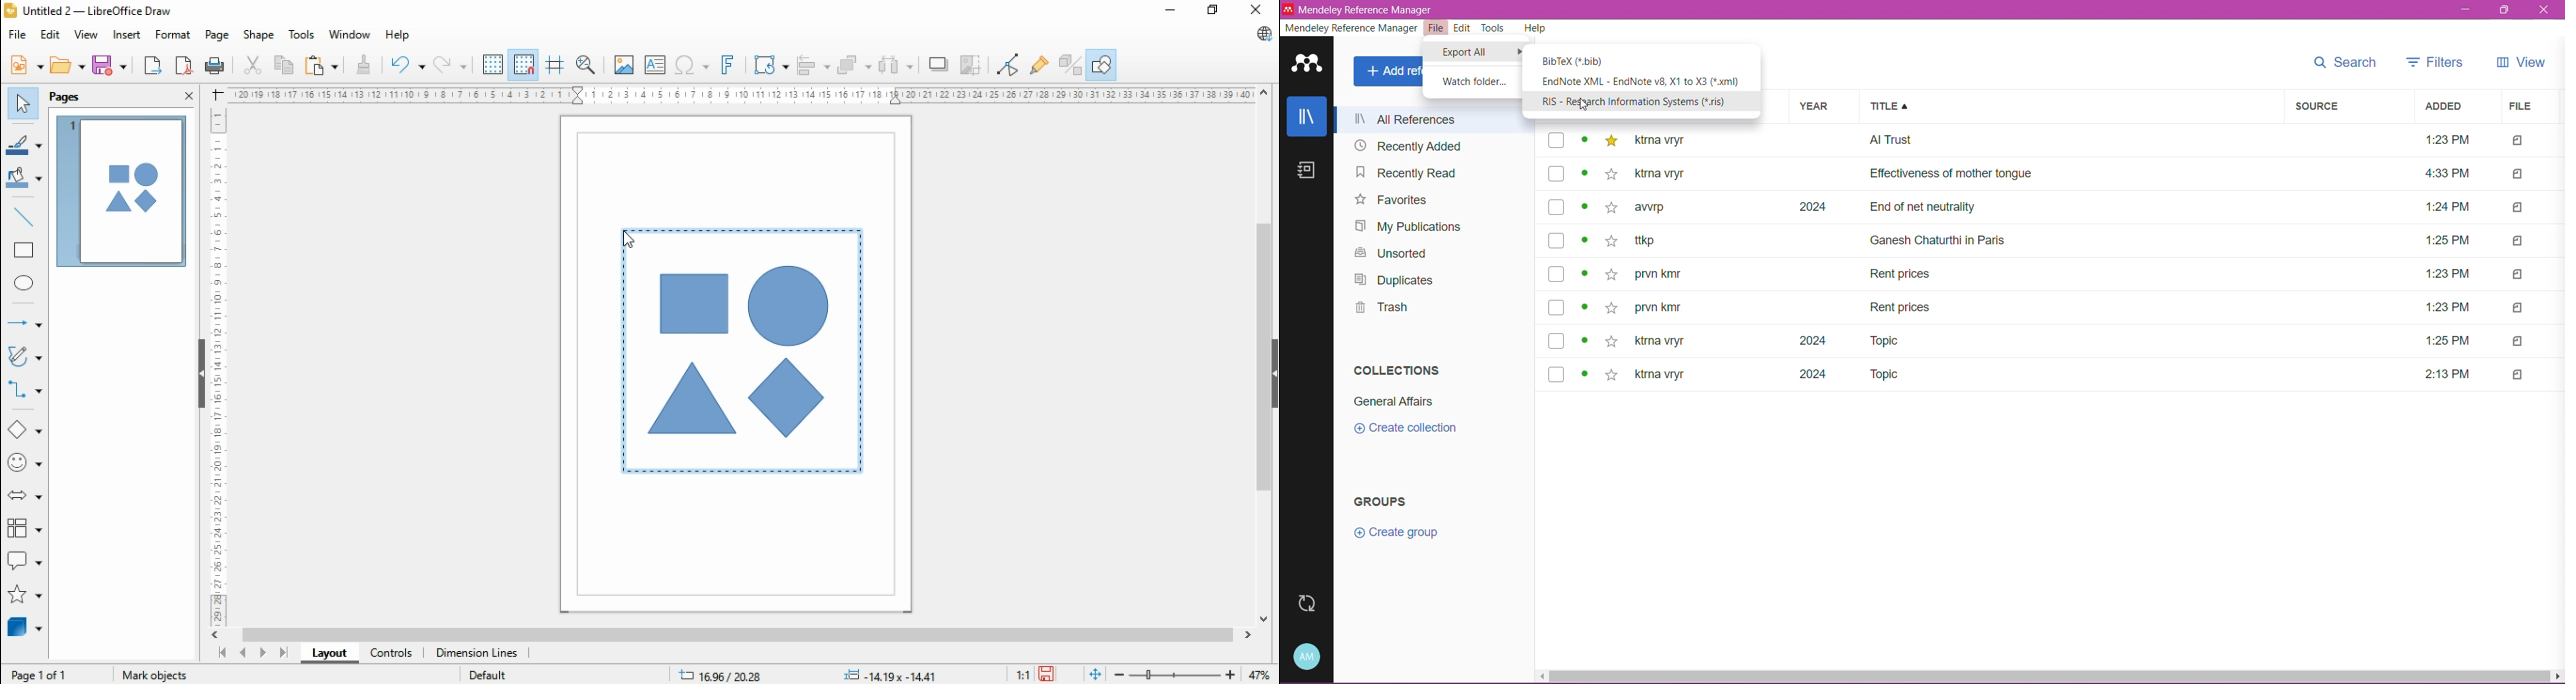  Describe the element at coordinates (693, 304) in the screenshot. I see `shape 1` at that location.